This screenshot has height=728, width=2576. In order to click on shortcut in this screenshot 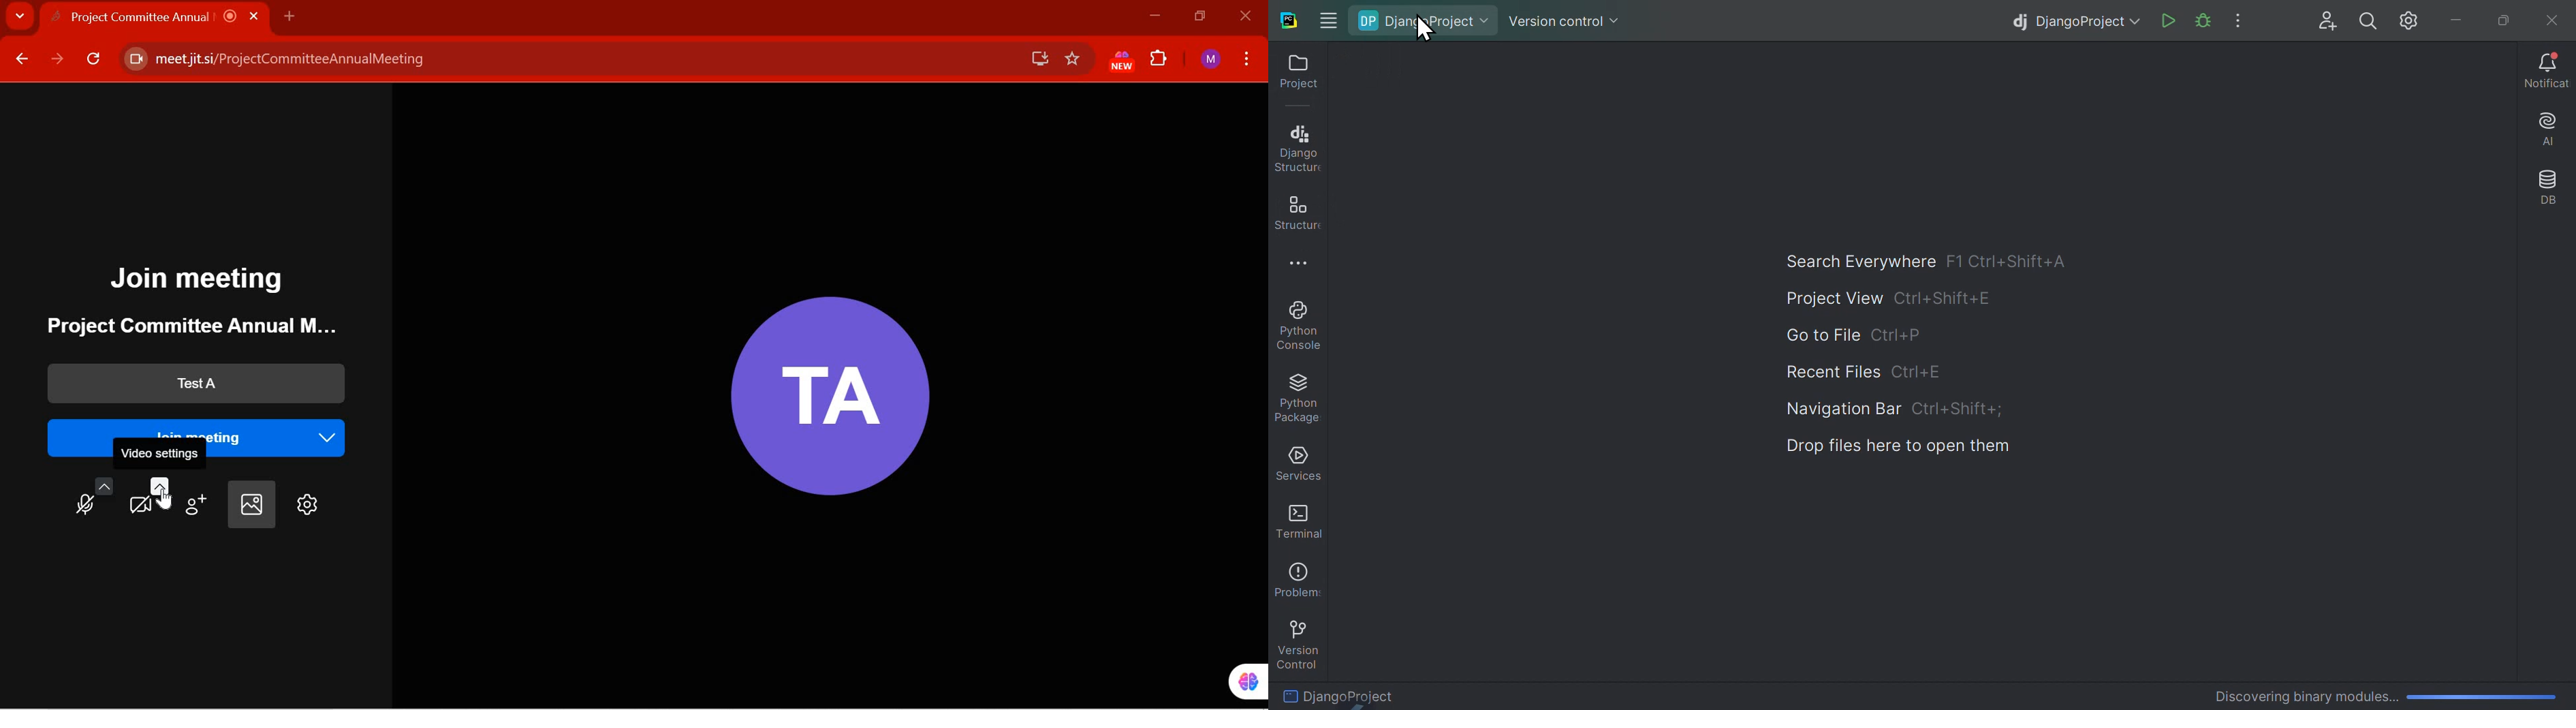, I will do `click(1956, 410)`.